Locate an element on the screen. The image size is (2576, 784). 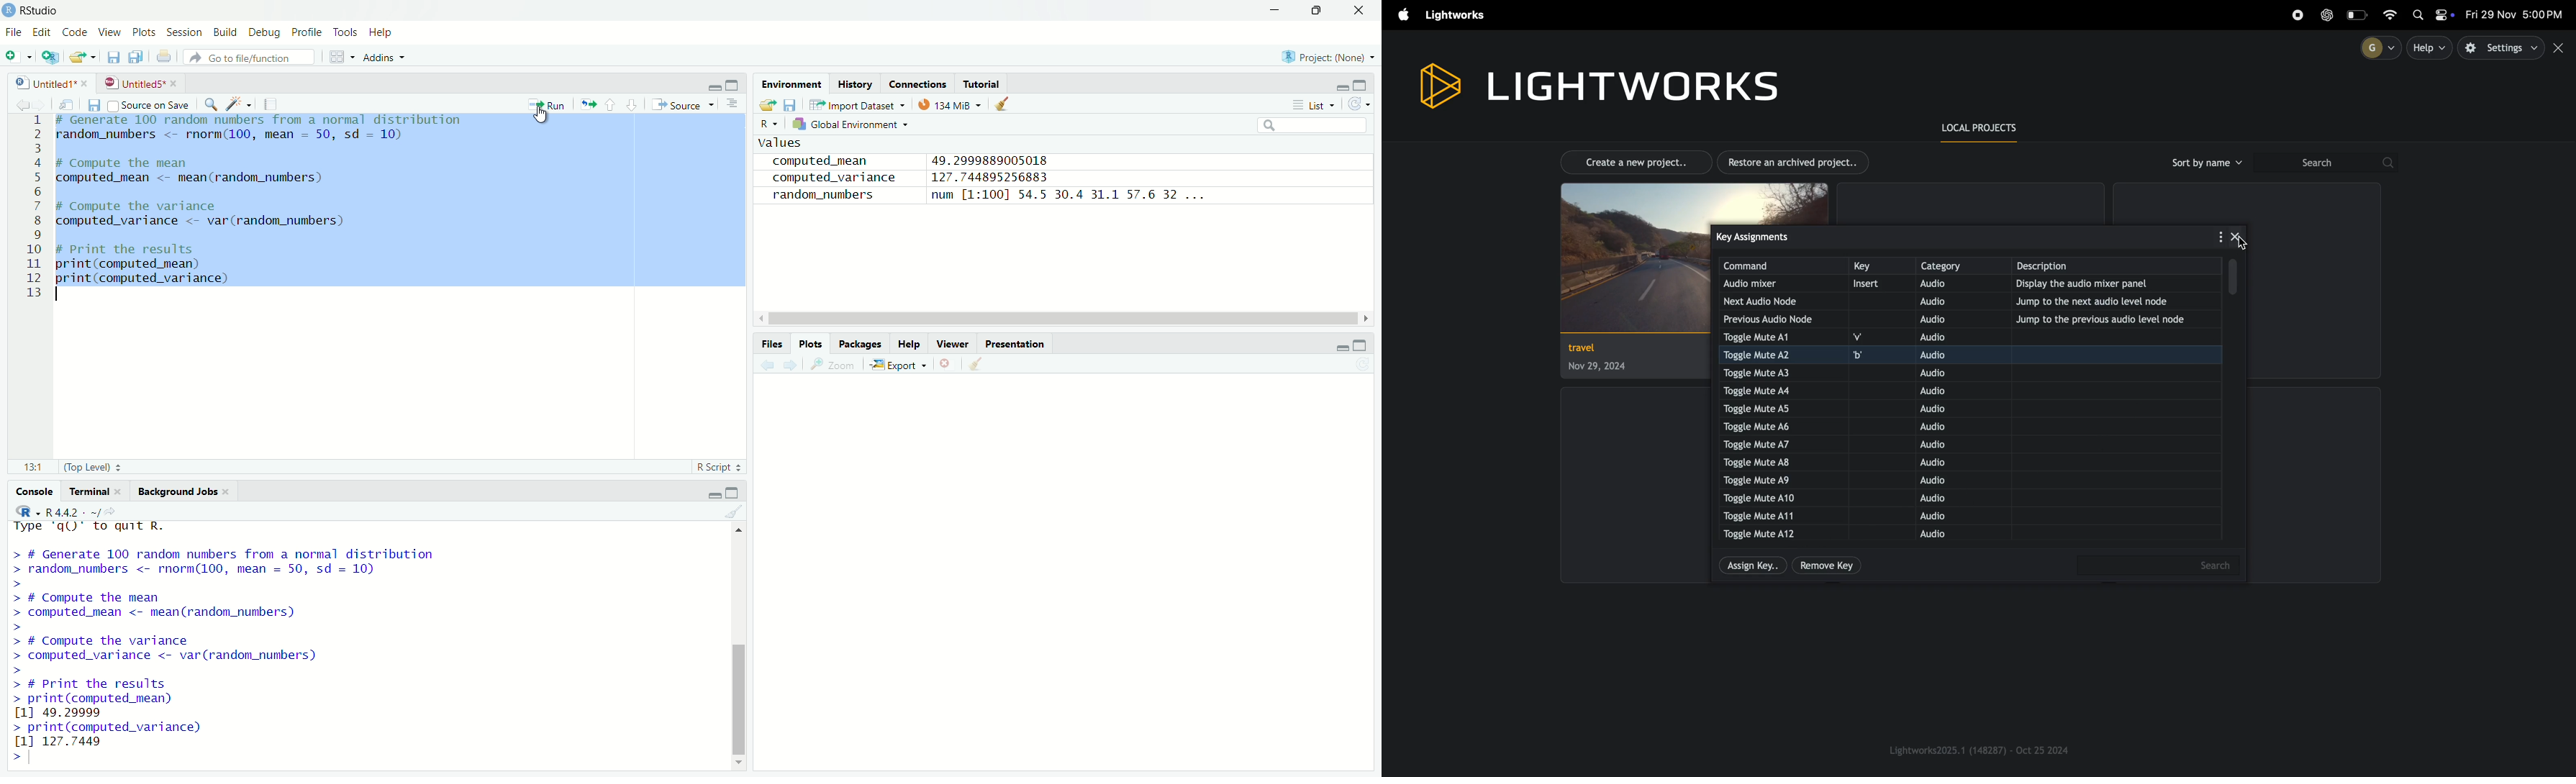
hide document online is located at coordinates (735, 105).